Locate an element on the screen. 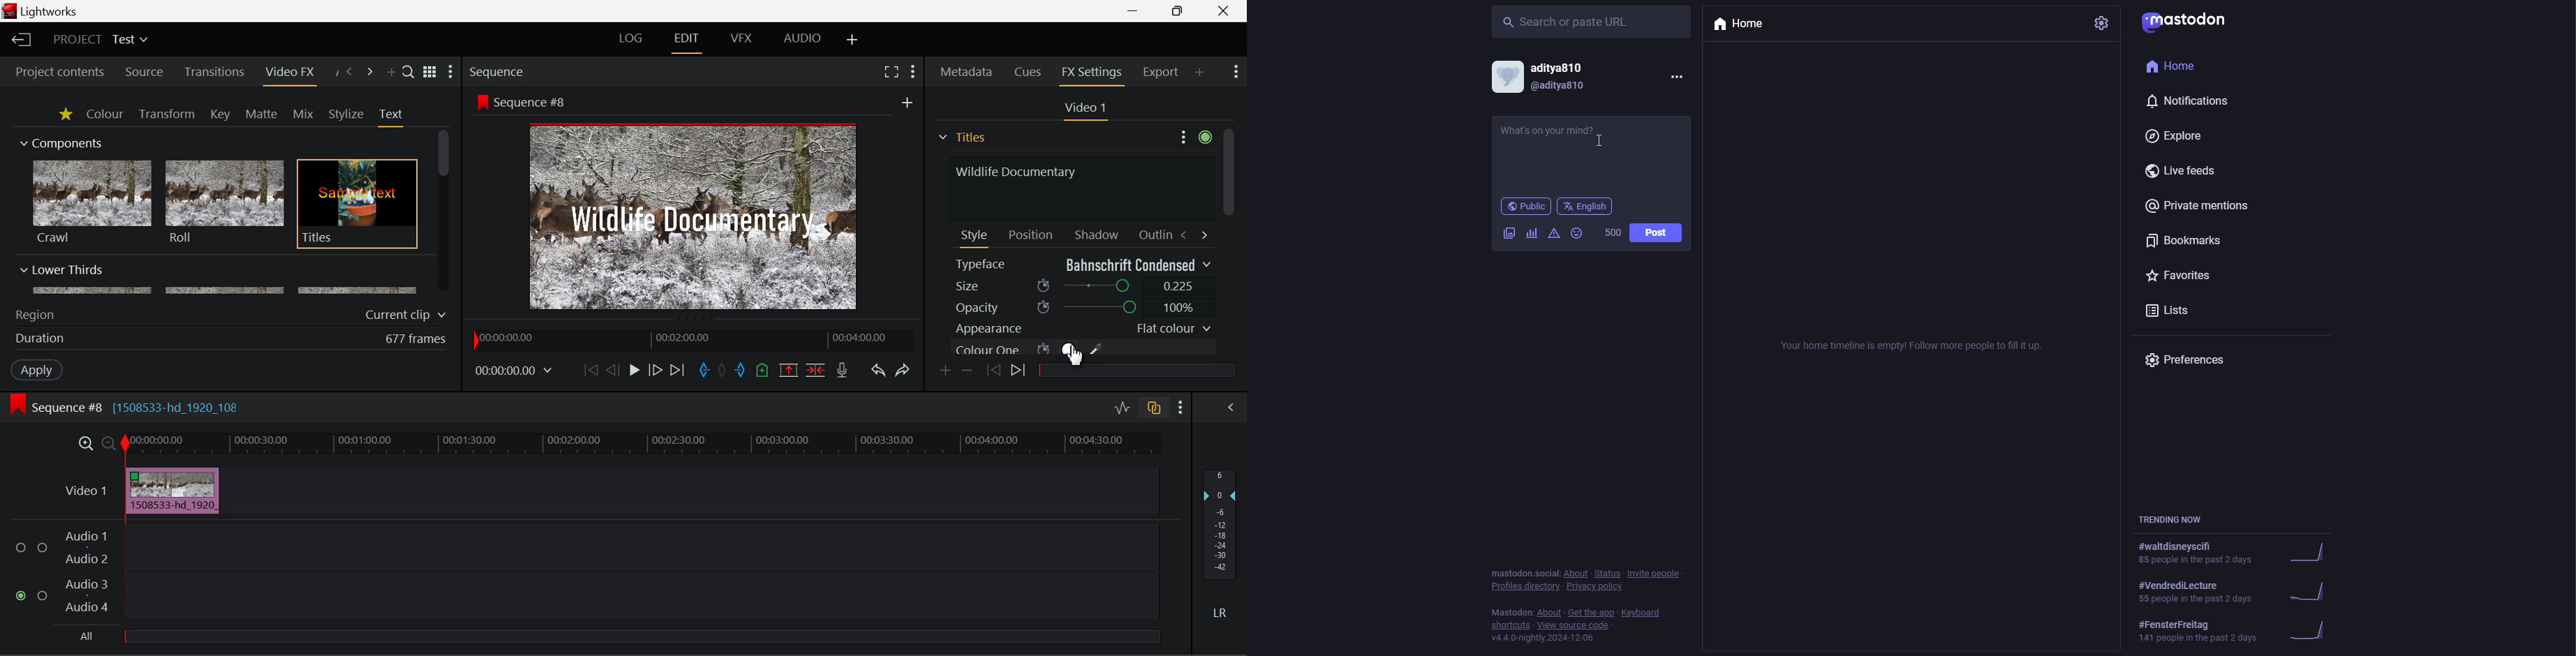 This screenshot has height=672, width=2576. Apply is located at coordinates (38, 369).